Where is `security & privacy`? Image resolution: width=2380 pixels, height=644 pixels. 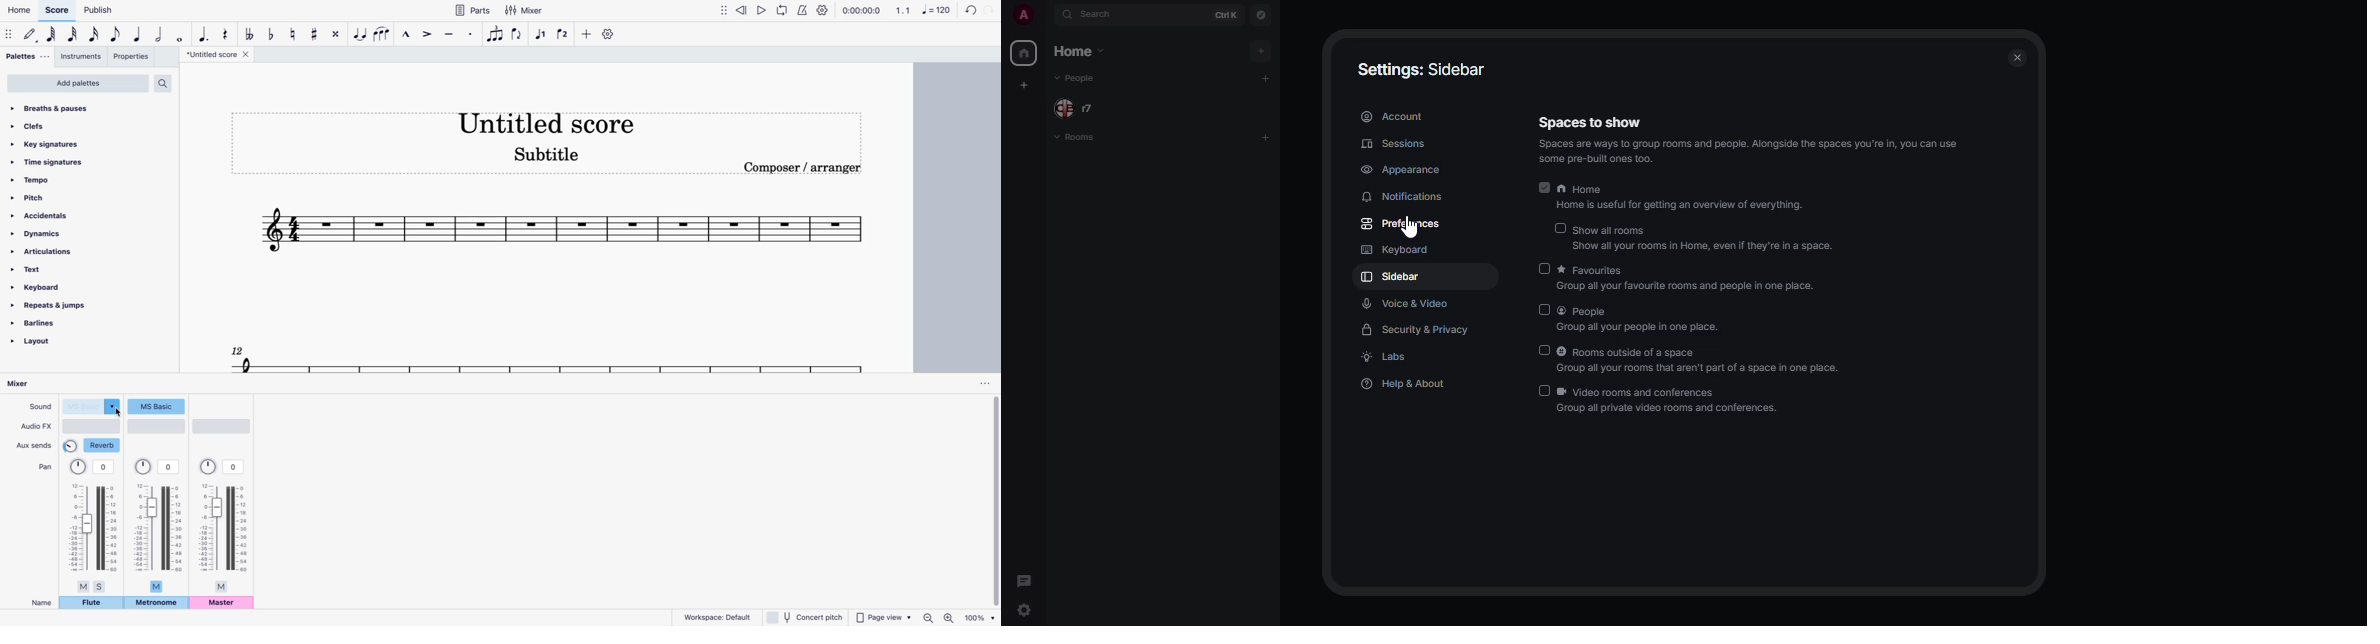 security & privacy is located at coordinates (1411, 329).